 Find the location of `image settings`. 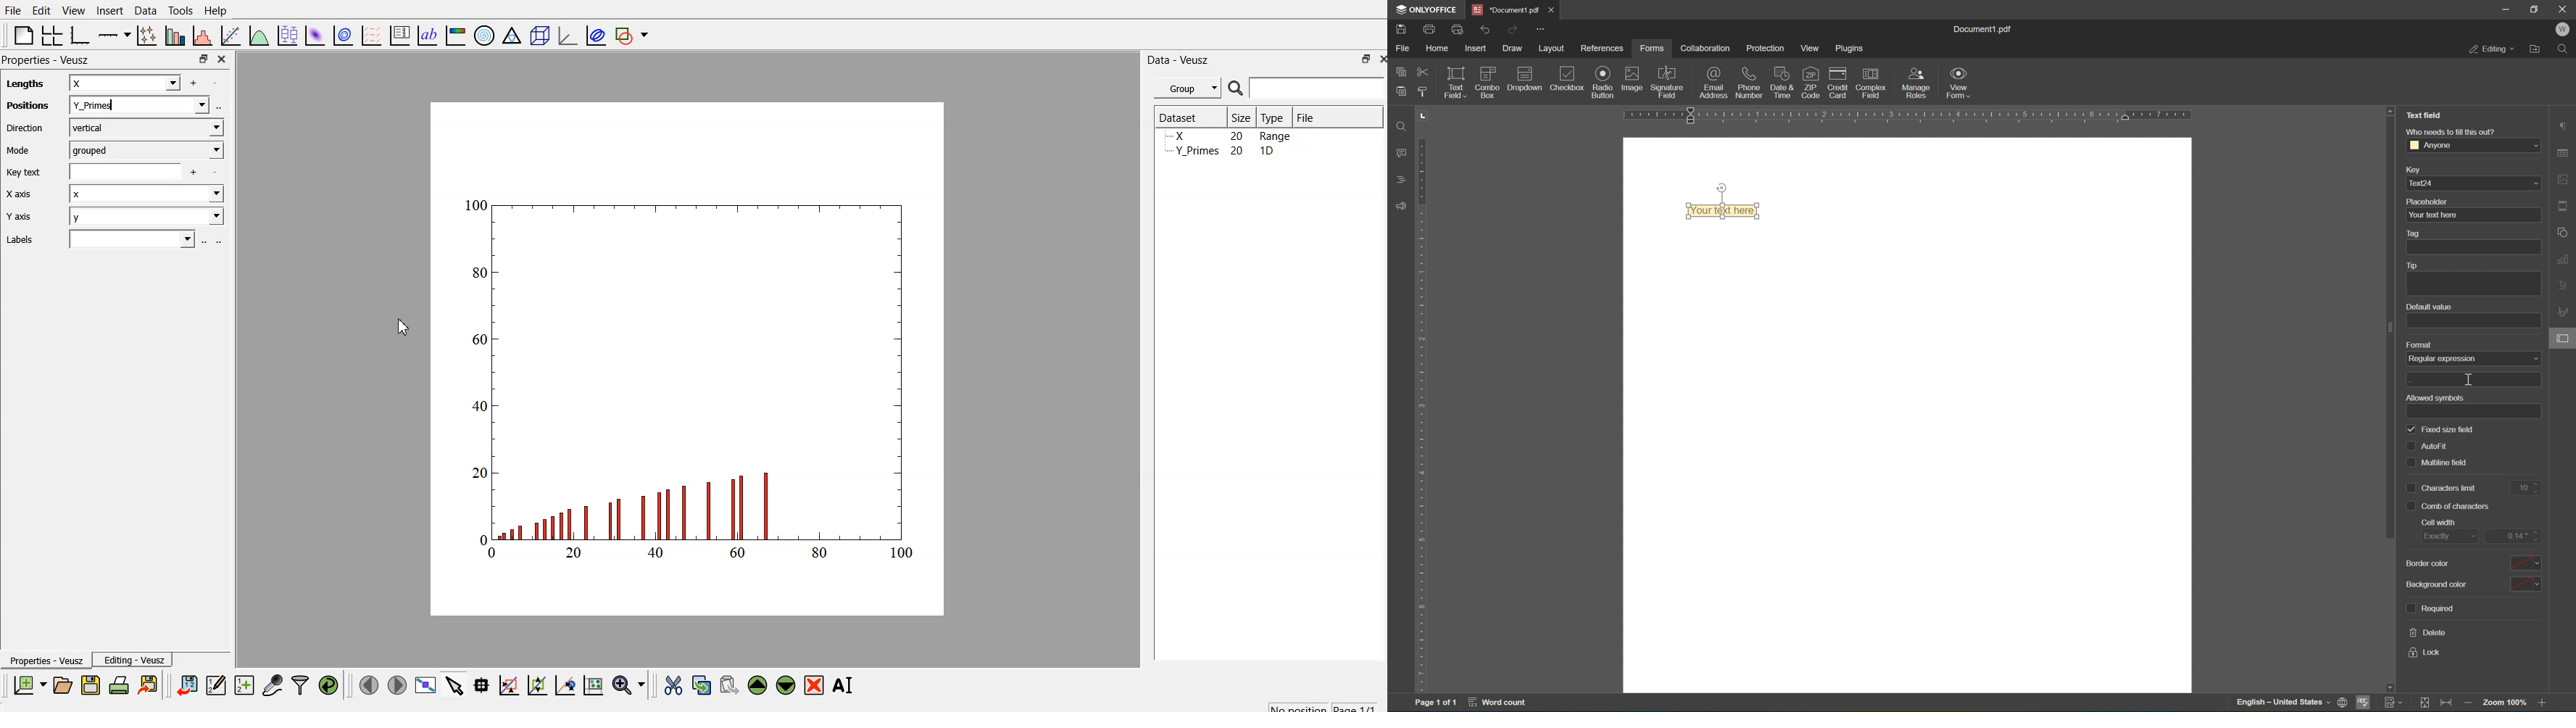

image settings is located at coordinates (2564, 180).